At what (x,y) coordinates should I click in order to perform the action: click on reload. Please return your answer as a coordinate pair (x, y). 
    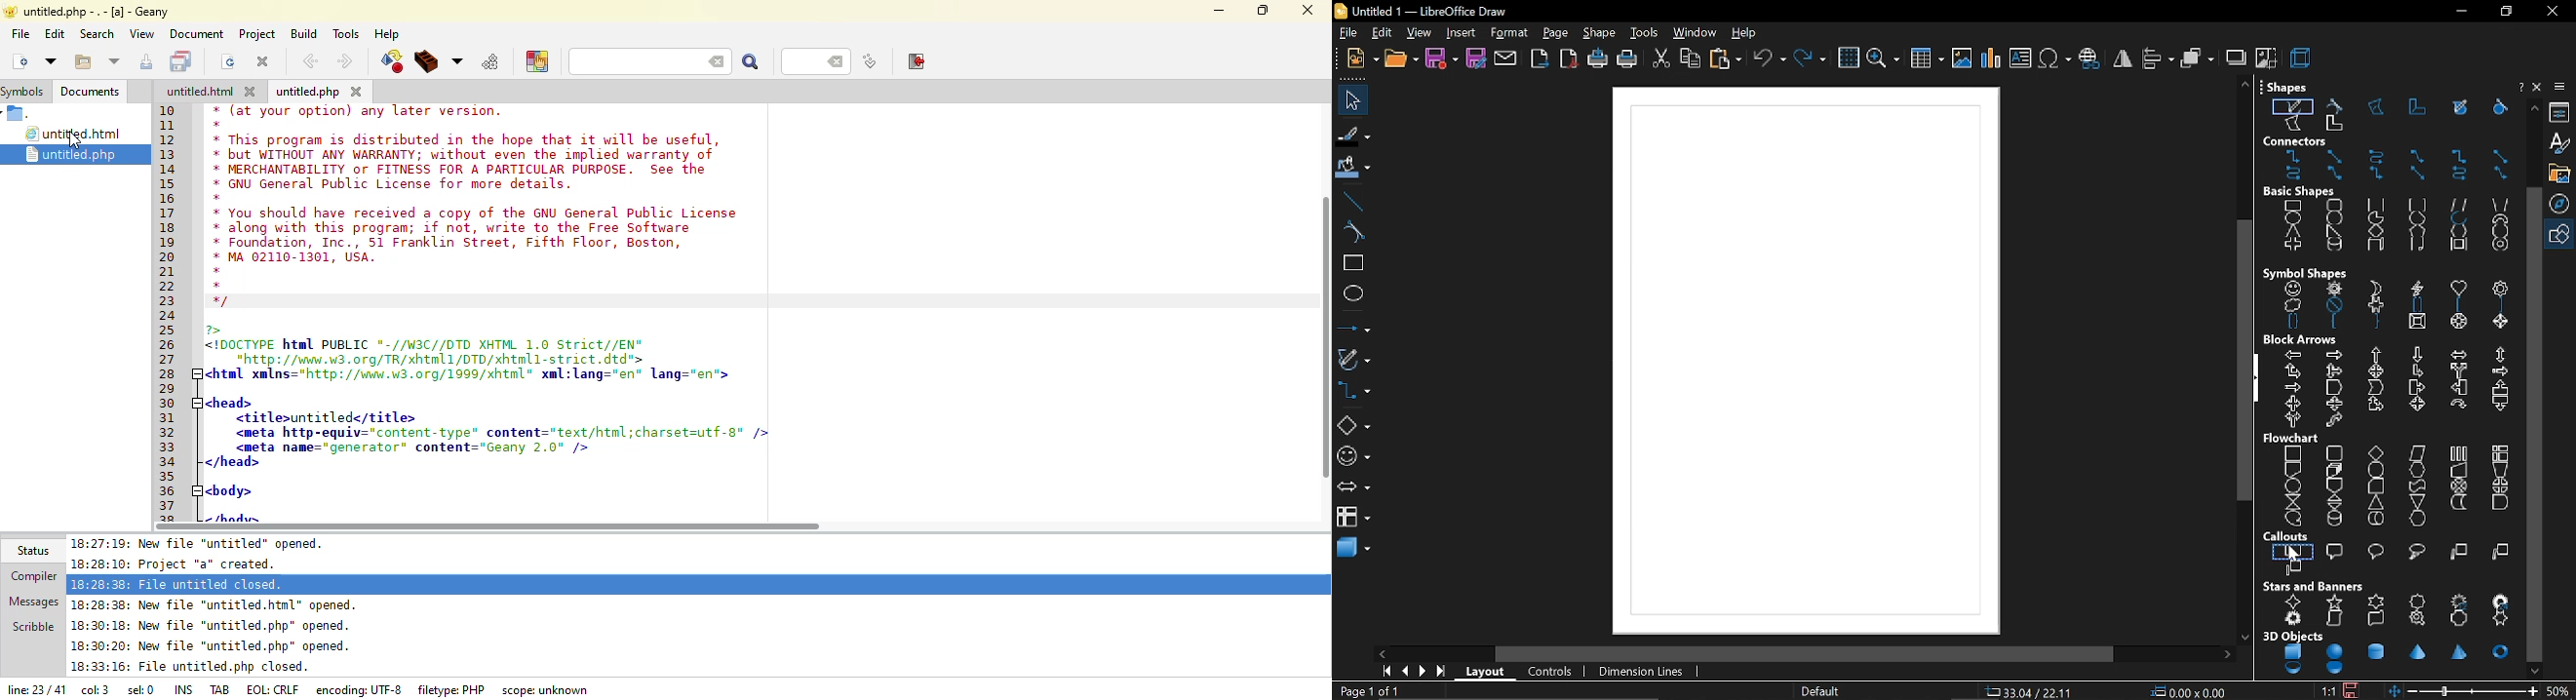
    Looking at the image, I should click on (230, 63).